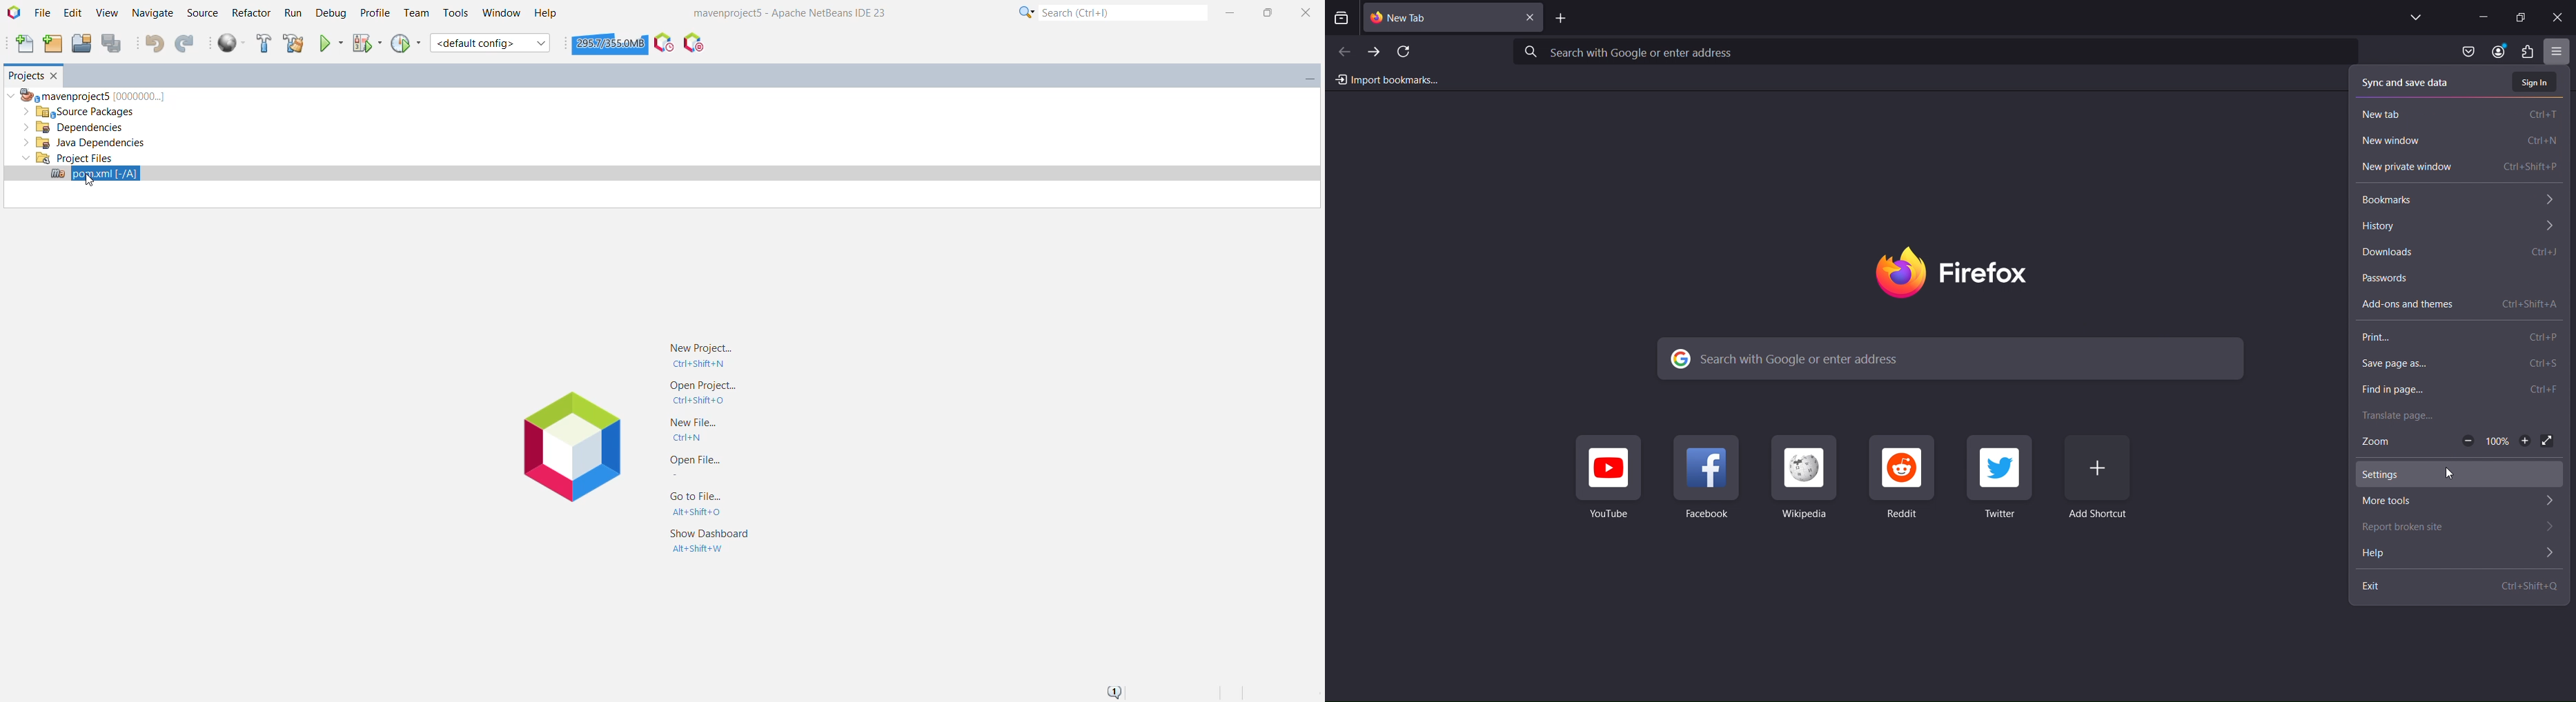  Describe the element at coordinates (2411, 18) in the screenshot. I see `List all tabs` at that location.